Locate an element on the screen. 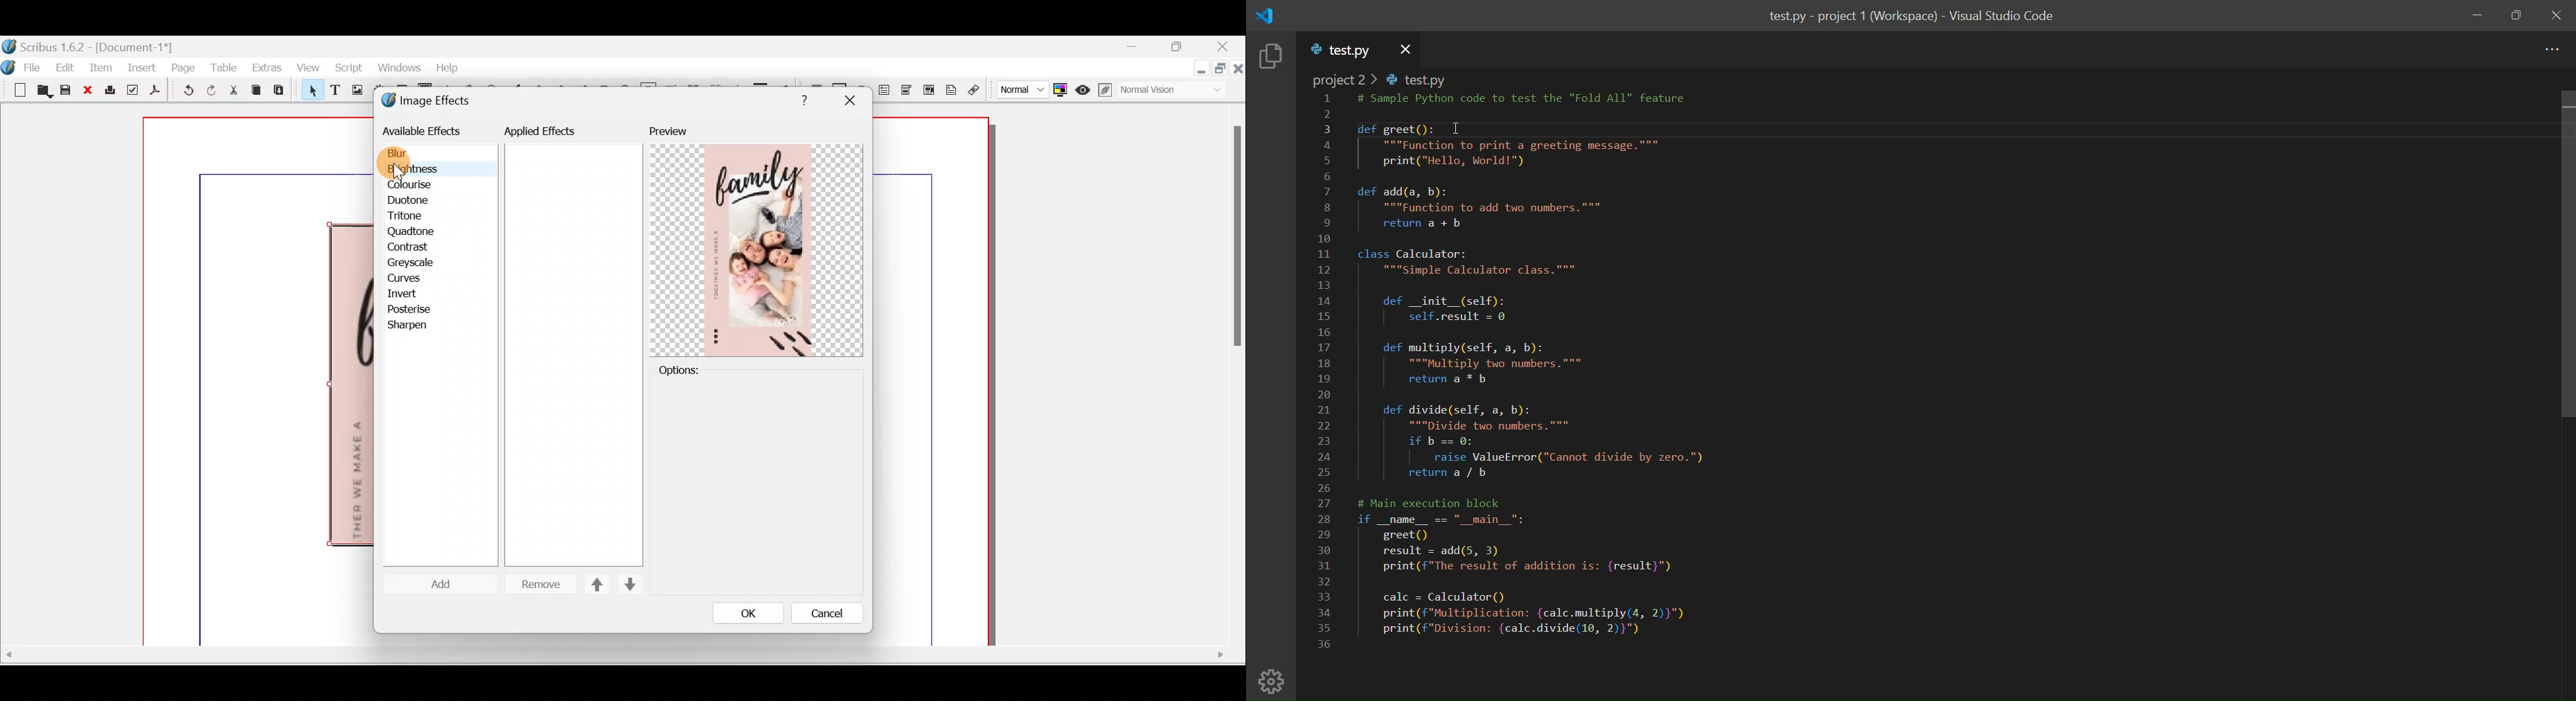 The width and height of the screenshot is (2576, 728). Cancel is located at coordinates (818, 616).